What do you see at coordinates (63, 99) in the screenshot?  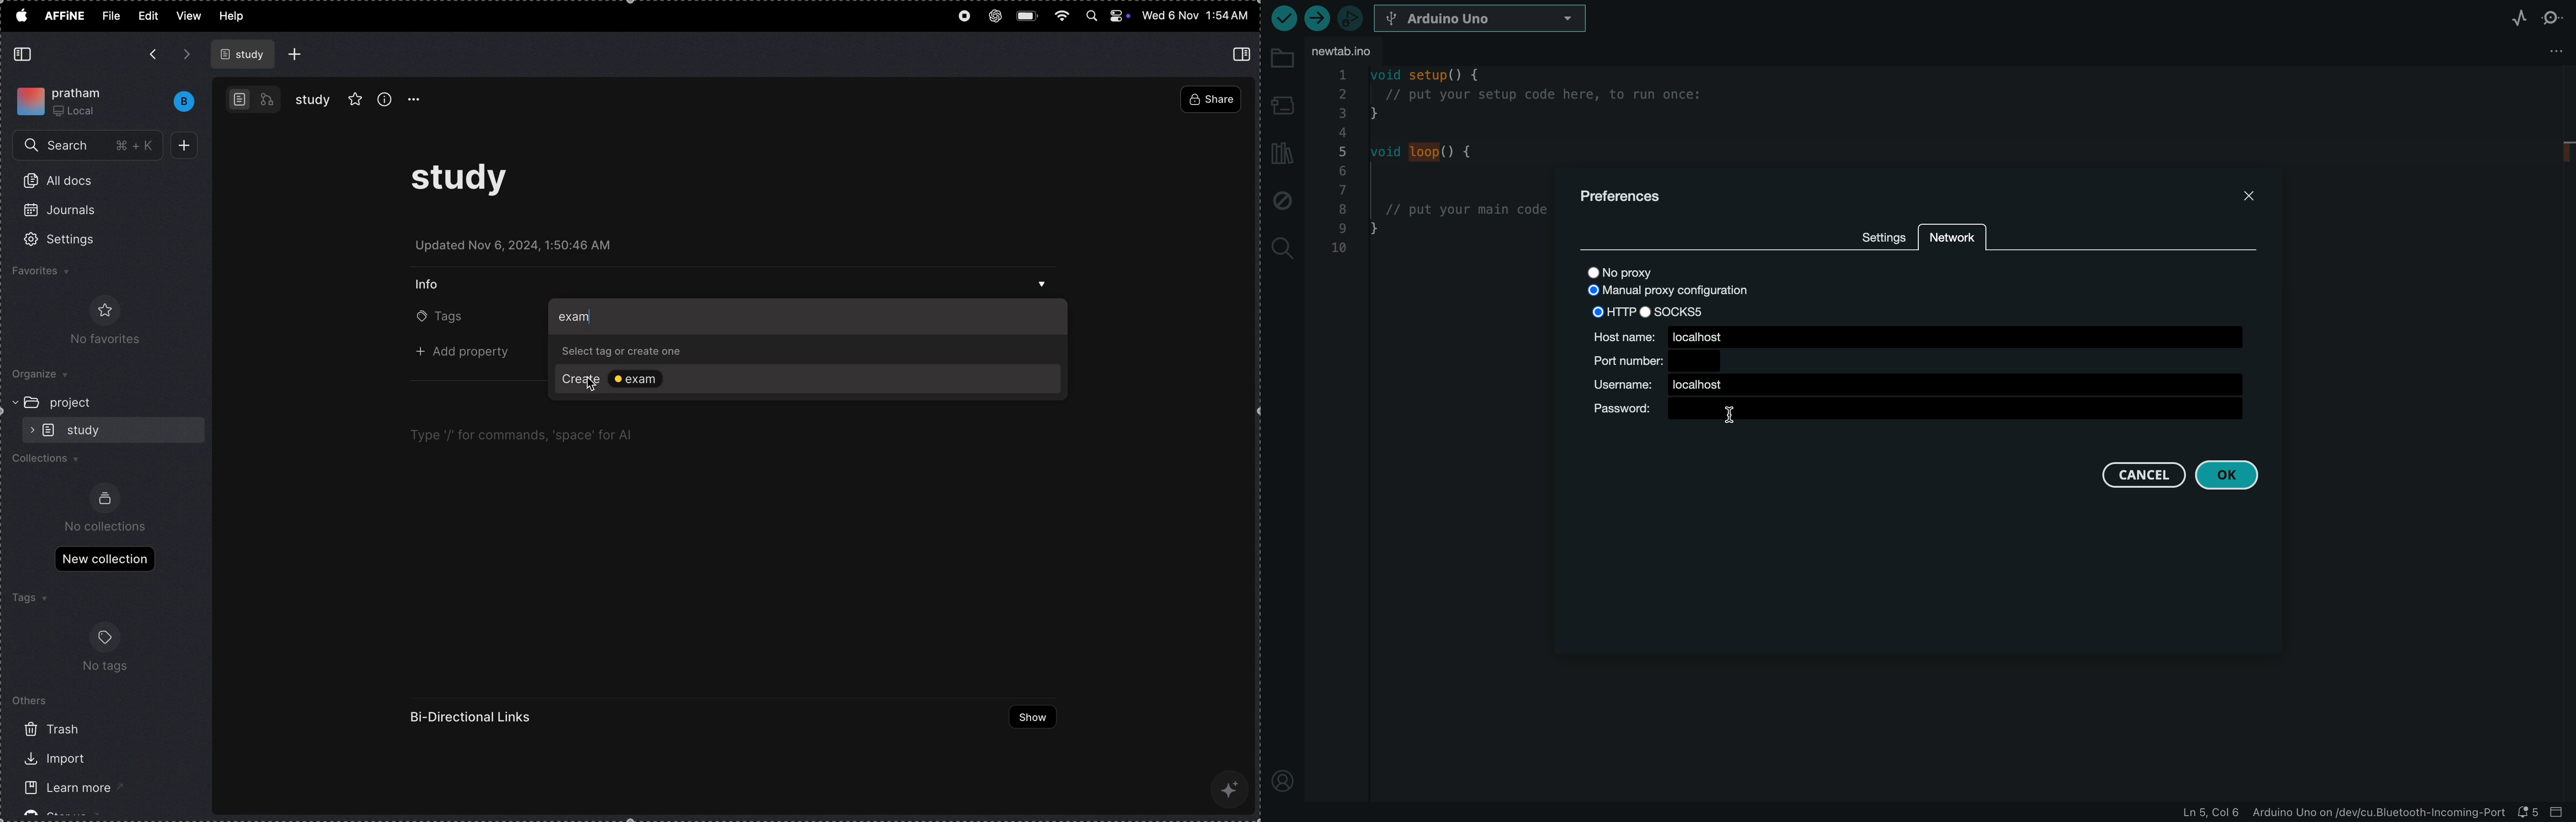 I see `my work space` at bounding box center [63, 99].